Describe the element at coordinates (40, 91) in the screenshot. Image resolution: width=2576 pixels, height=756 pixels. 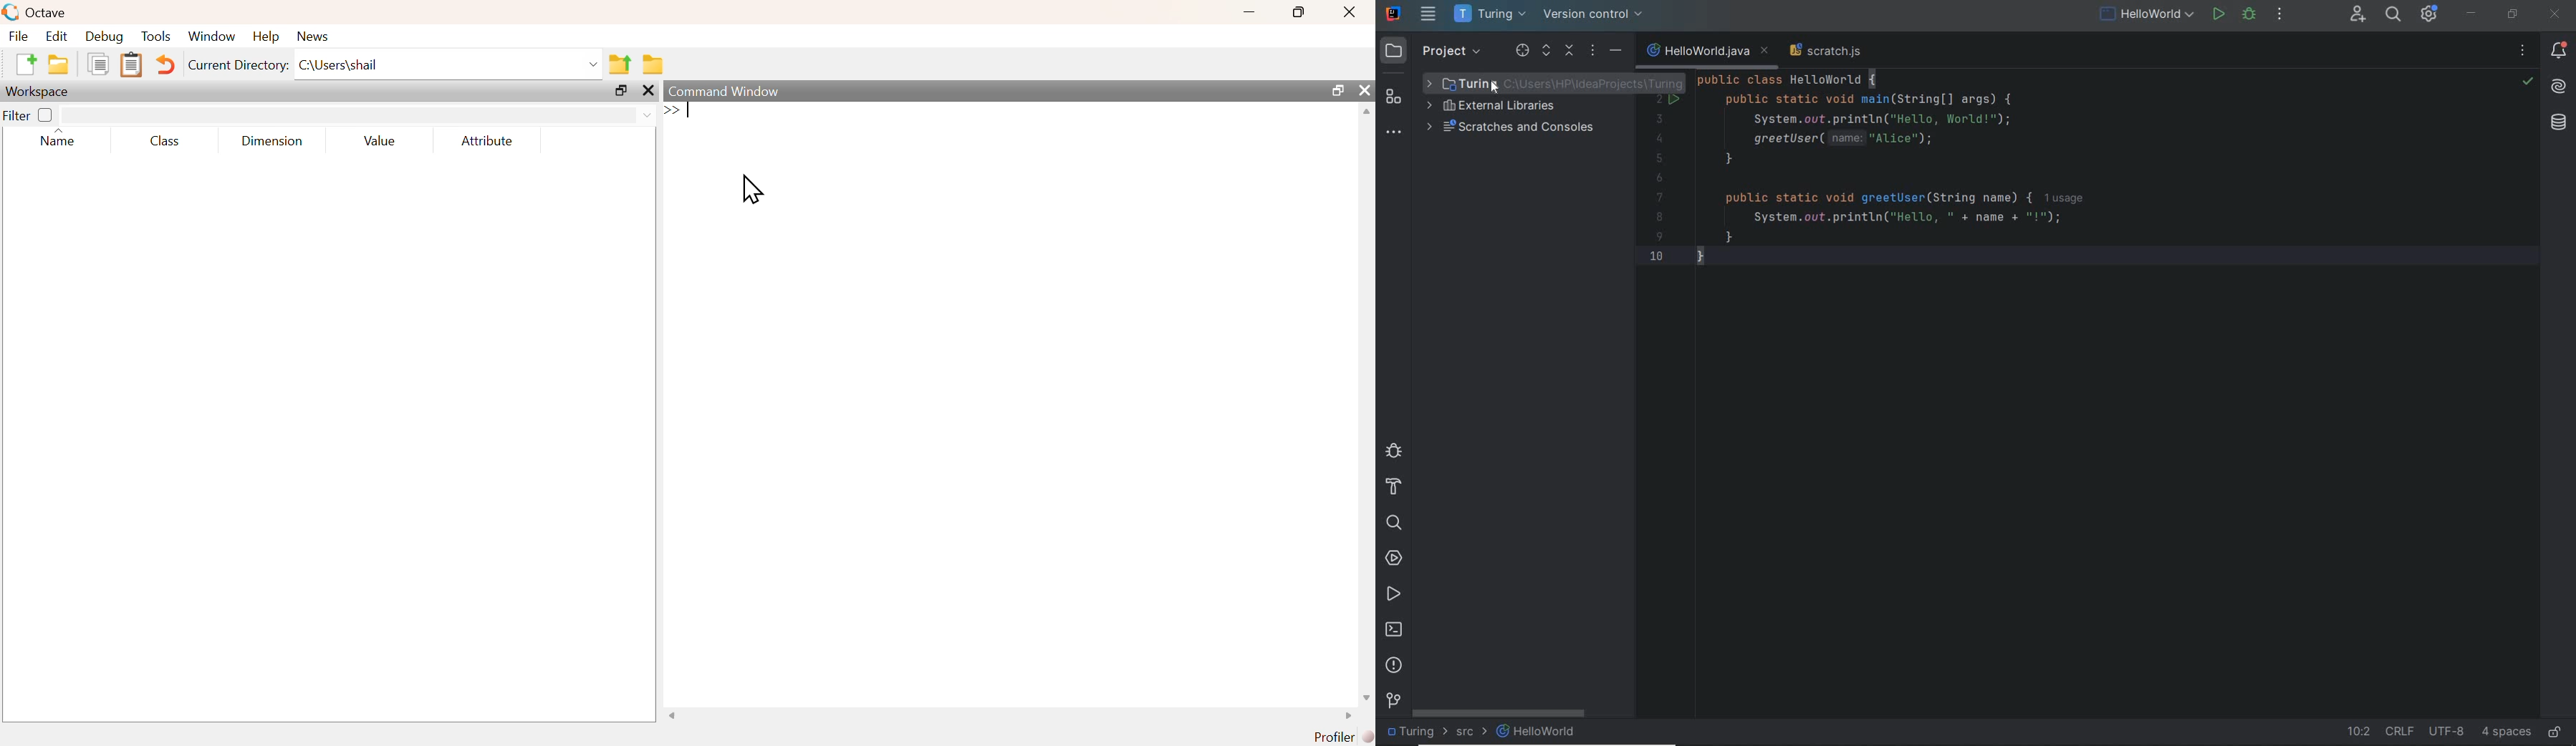
I see `Workspace` at that location.